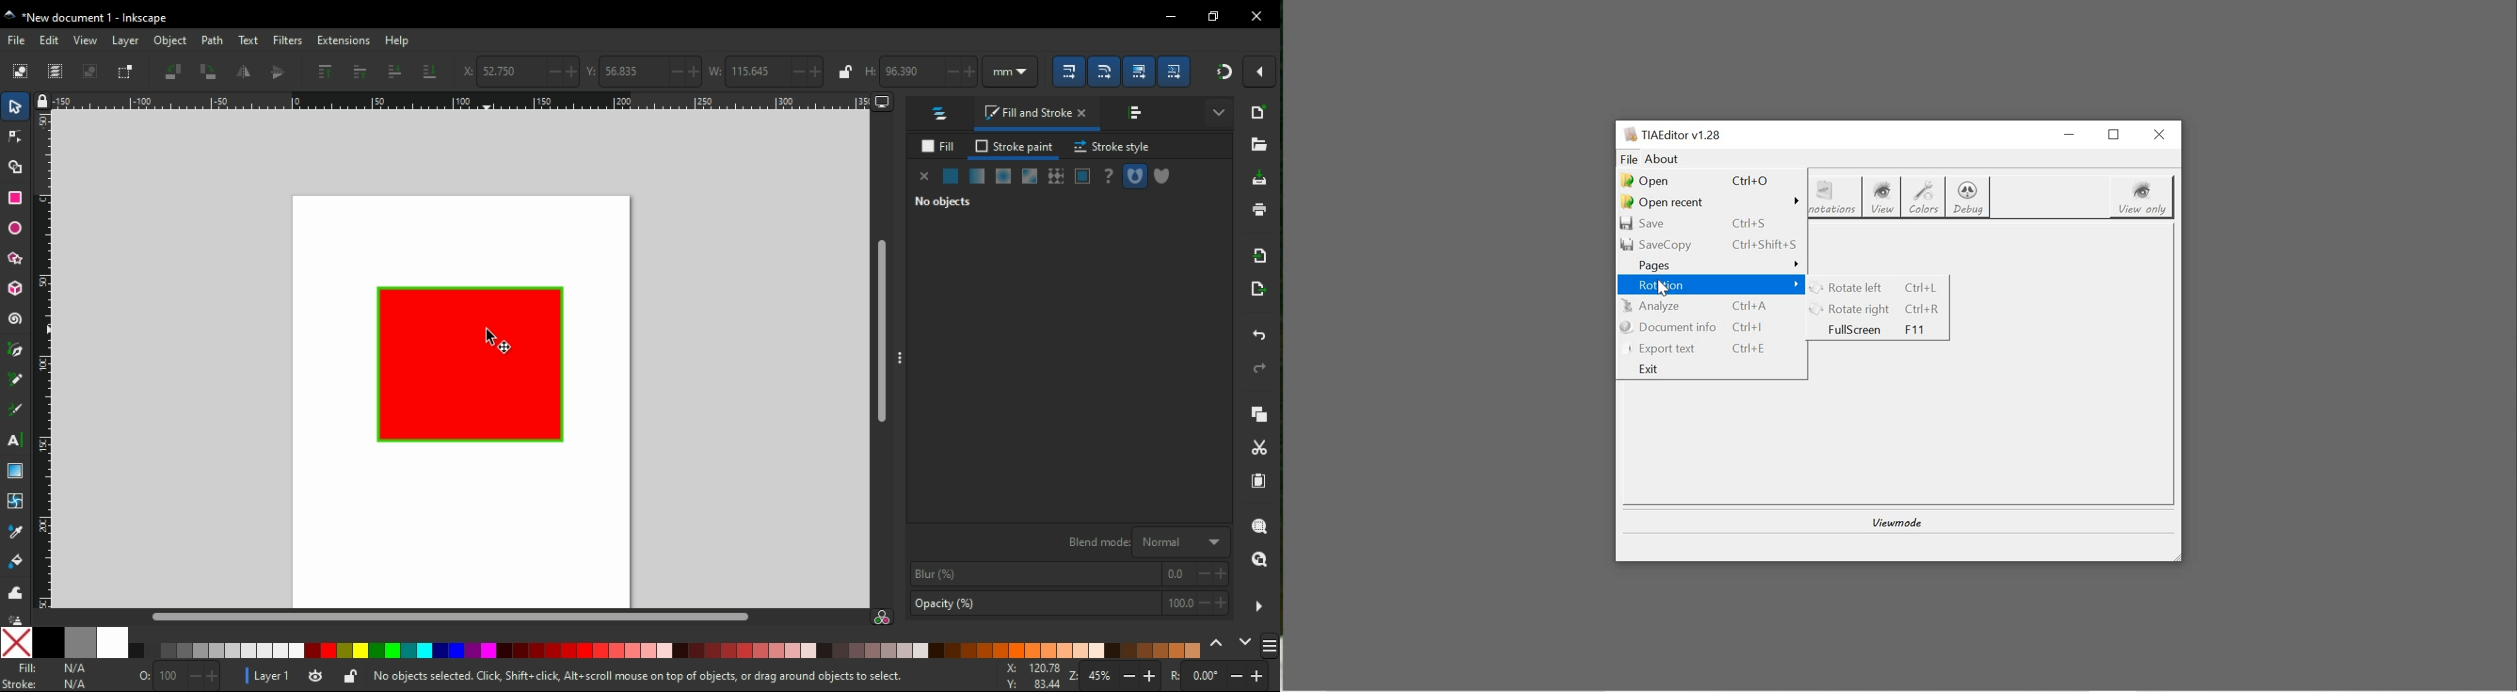 This screenshot has width=2520, height=700. What do you see at coordinates (314, 677) in the screenshot?
I see `visibility` at bounding box center [314, 677].